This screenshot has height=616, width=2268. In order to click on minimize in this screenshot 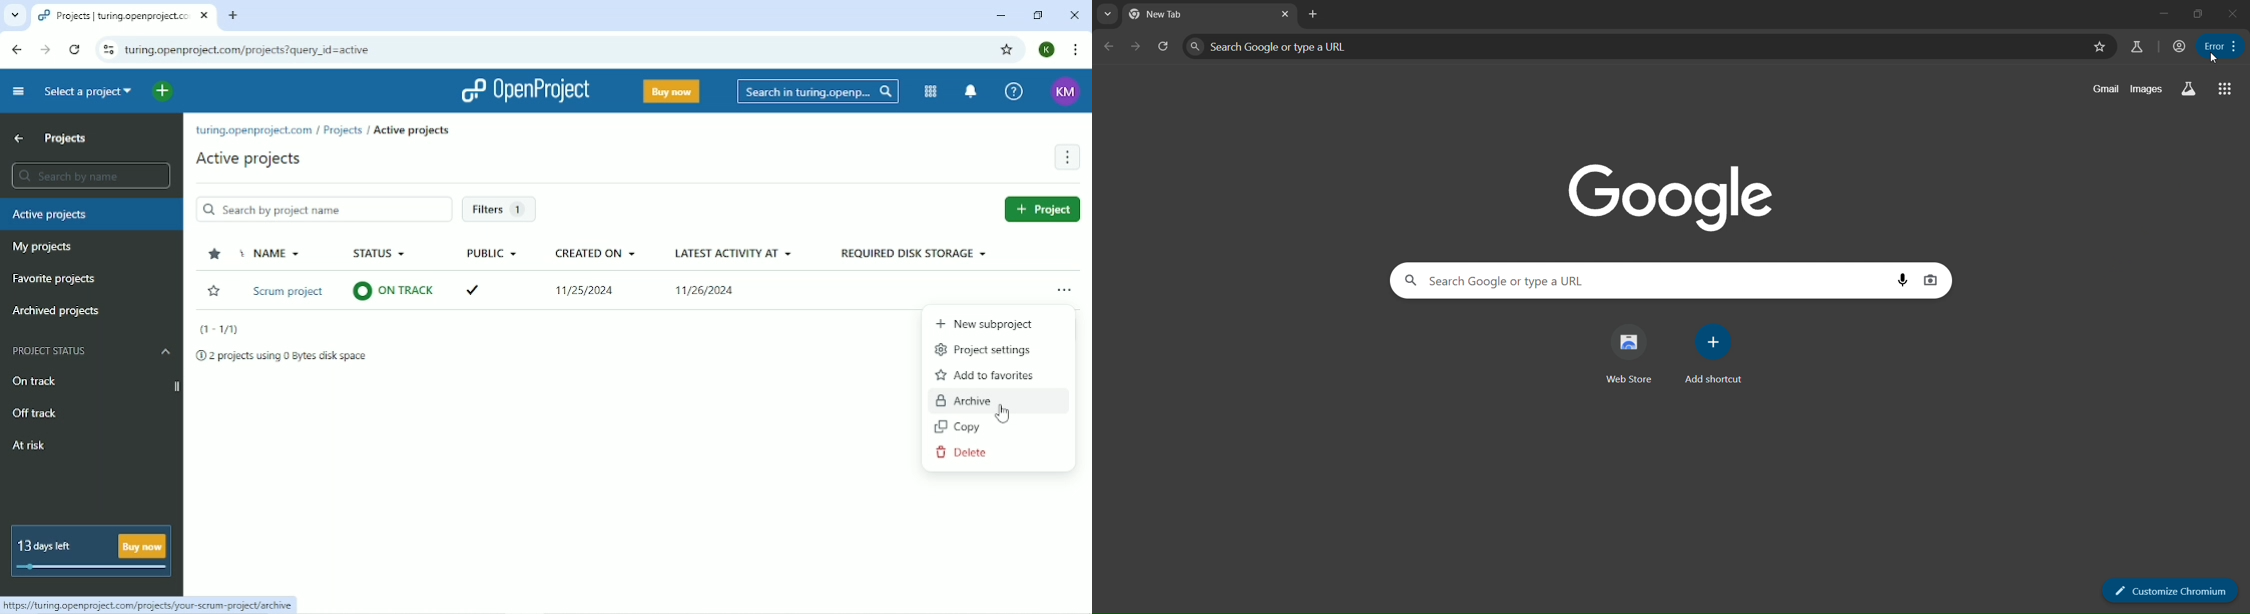, I will do `click(2163, 14)`.